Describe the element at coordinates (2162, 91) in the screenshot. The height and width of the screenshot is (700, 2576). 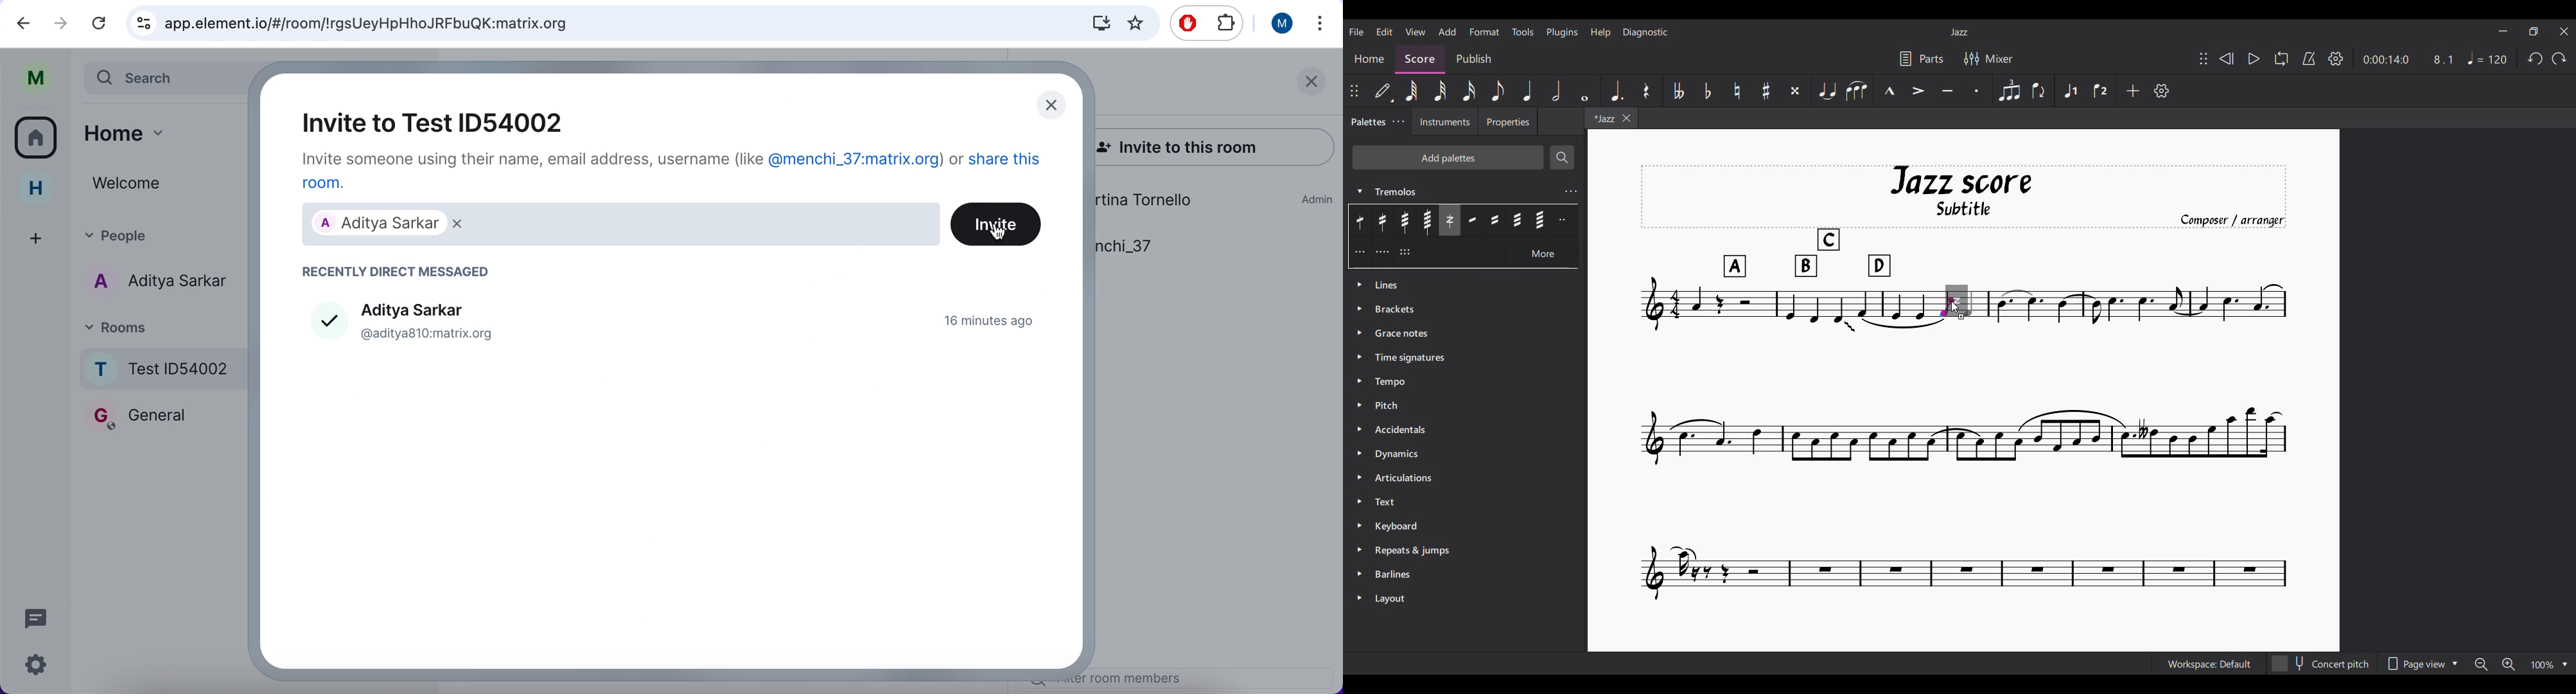
I see `Customize settings` at that location.